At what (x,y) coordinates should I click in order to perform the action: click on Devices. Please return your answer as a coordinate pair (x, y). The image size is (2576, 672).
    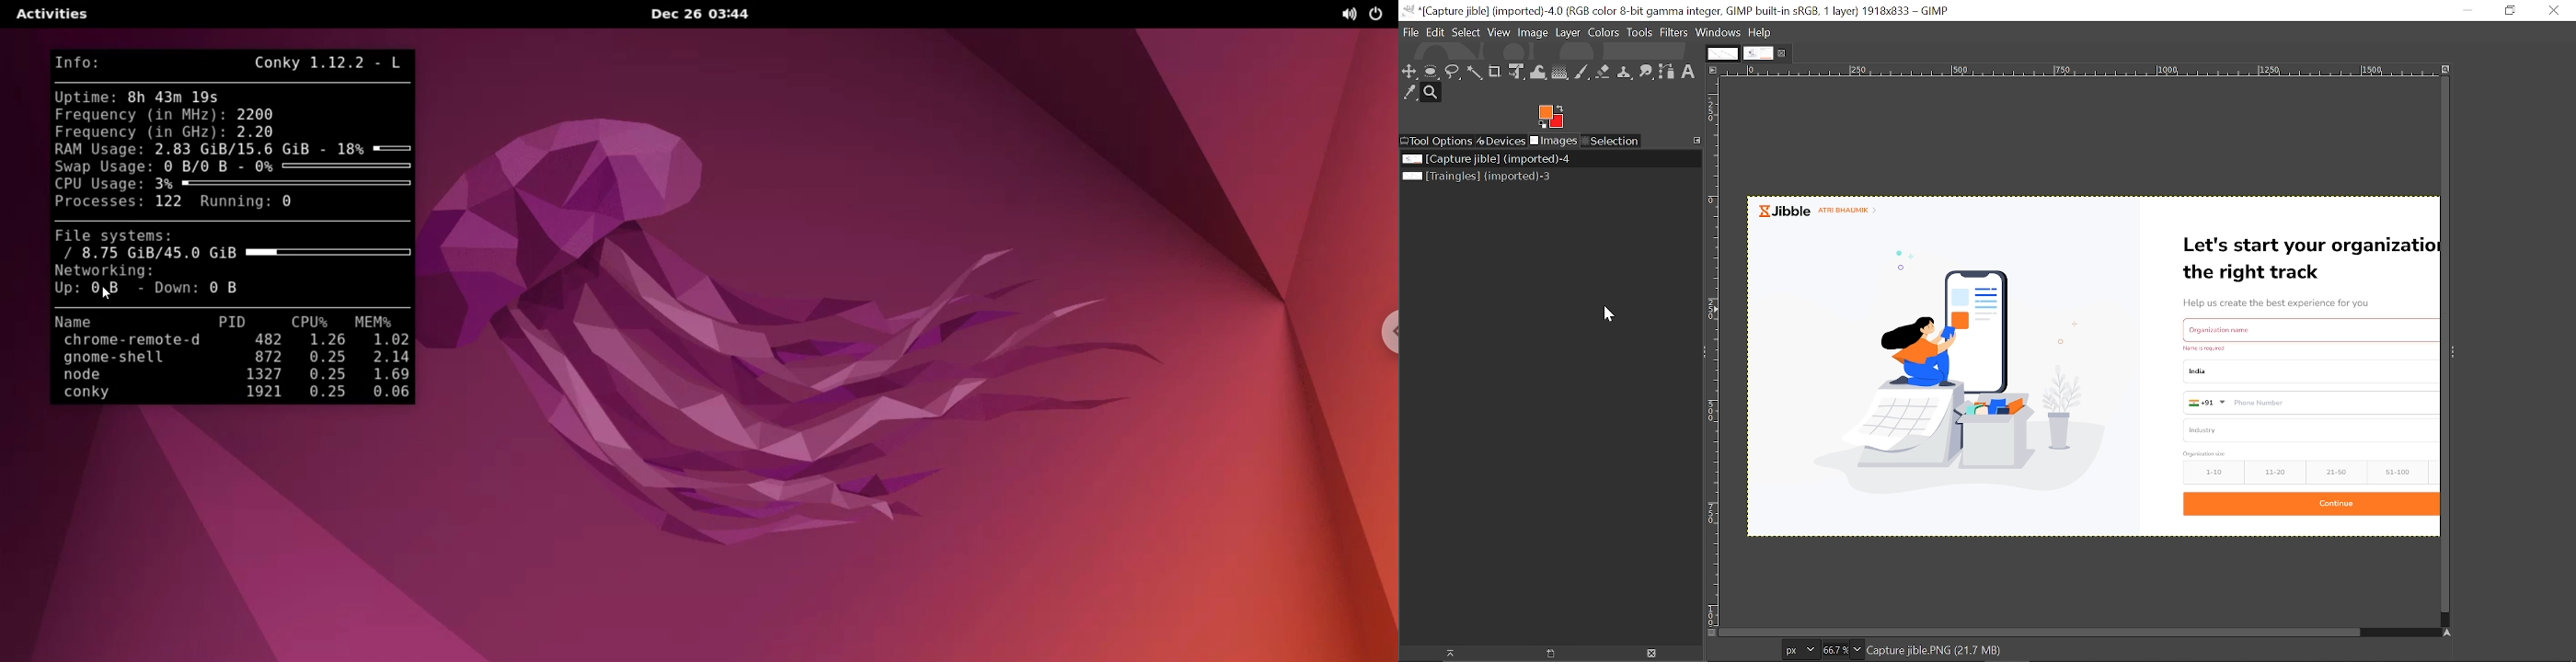
    Looking at the image, I should click on (1502, 141).